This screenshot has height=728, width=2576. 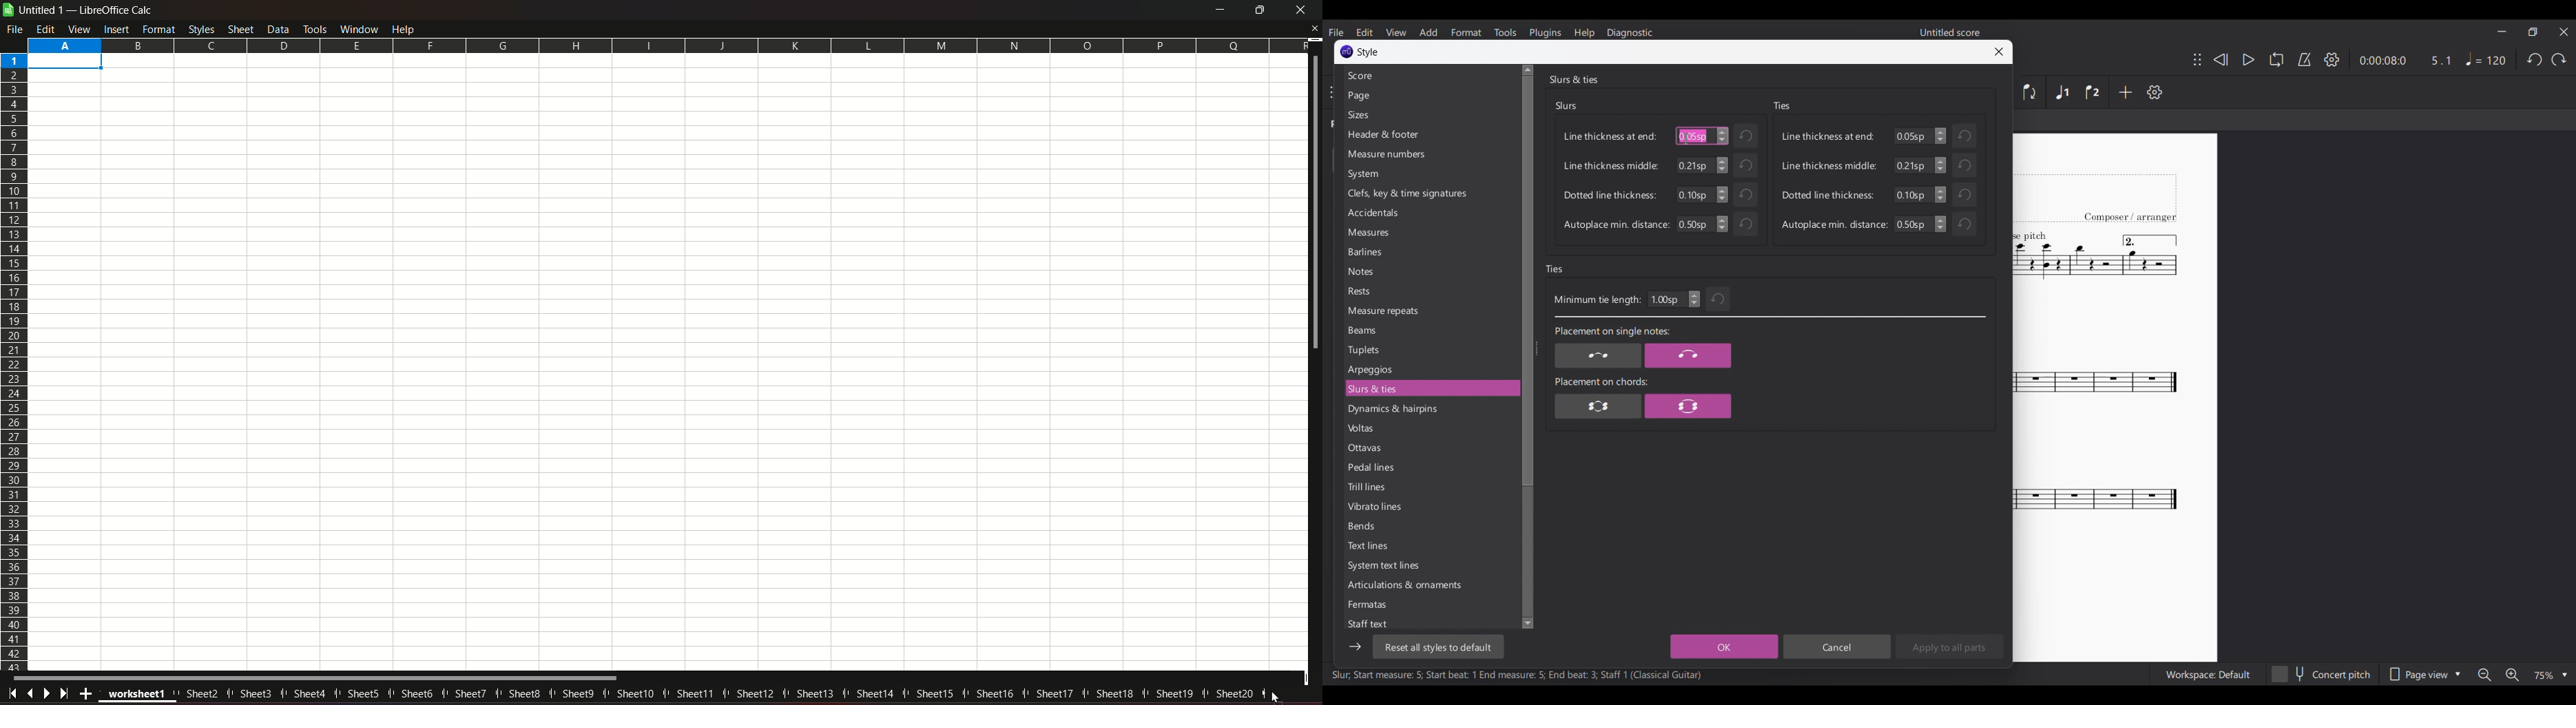 What do you see at coordinates (1430, 546) in the screenshot?
I see `Text lines` at bounding box center [1430, 546].